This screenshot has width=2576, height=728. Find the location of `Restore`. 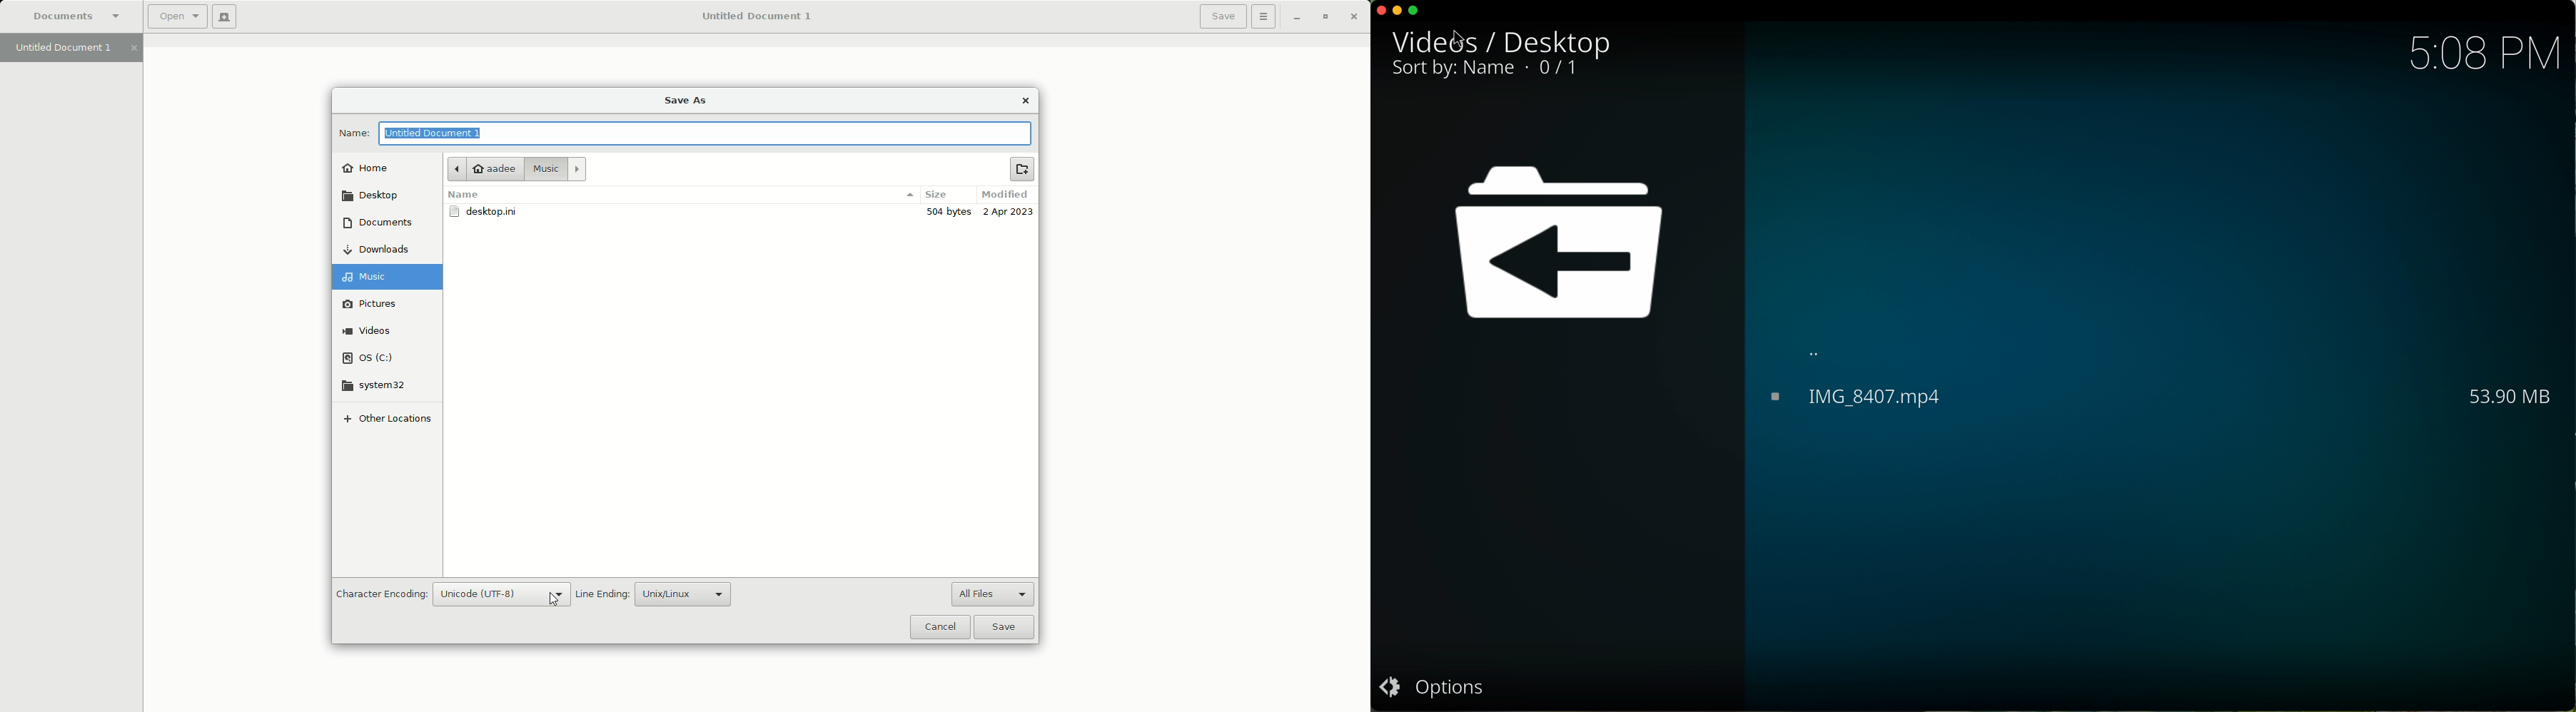

Restore is located at coordinates (1325, 16).